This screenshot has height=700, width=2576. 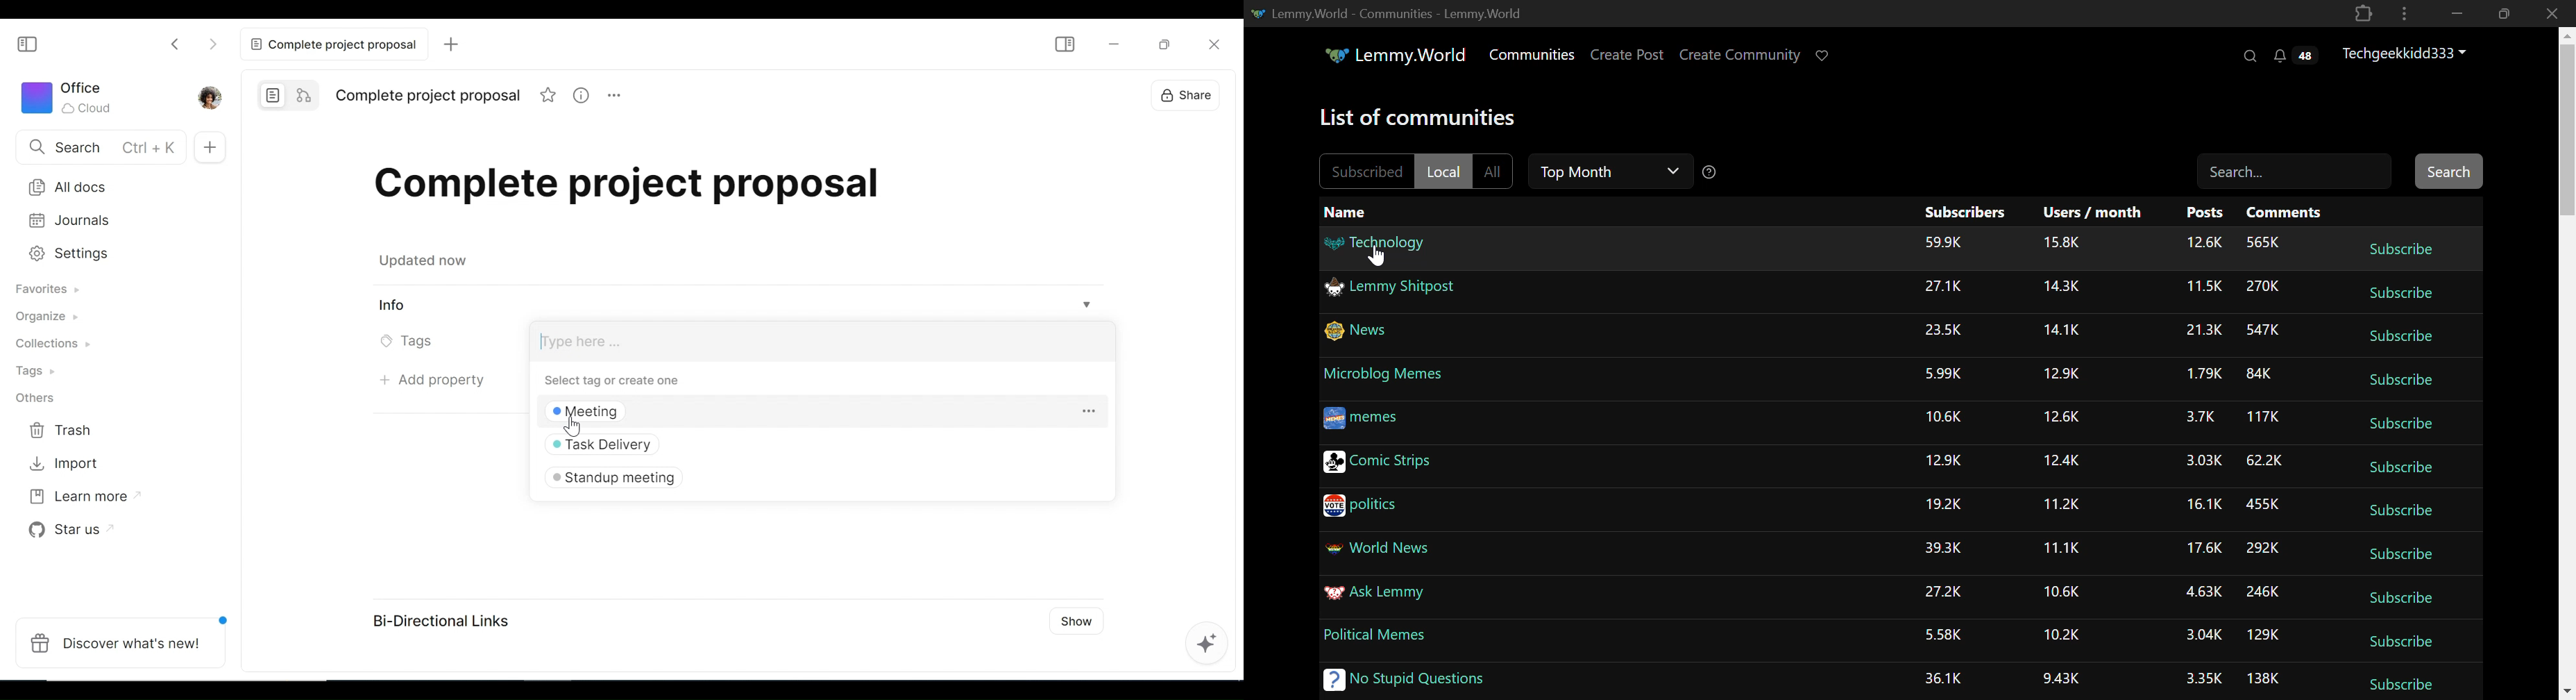 What do you see at coordinates (2061, 462) in the screenshot?
I see `12.4K` at bounding box center [2061, 462].